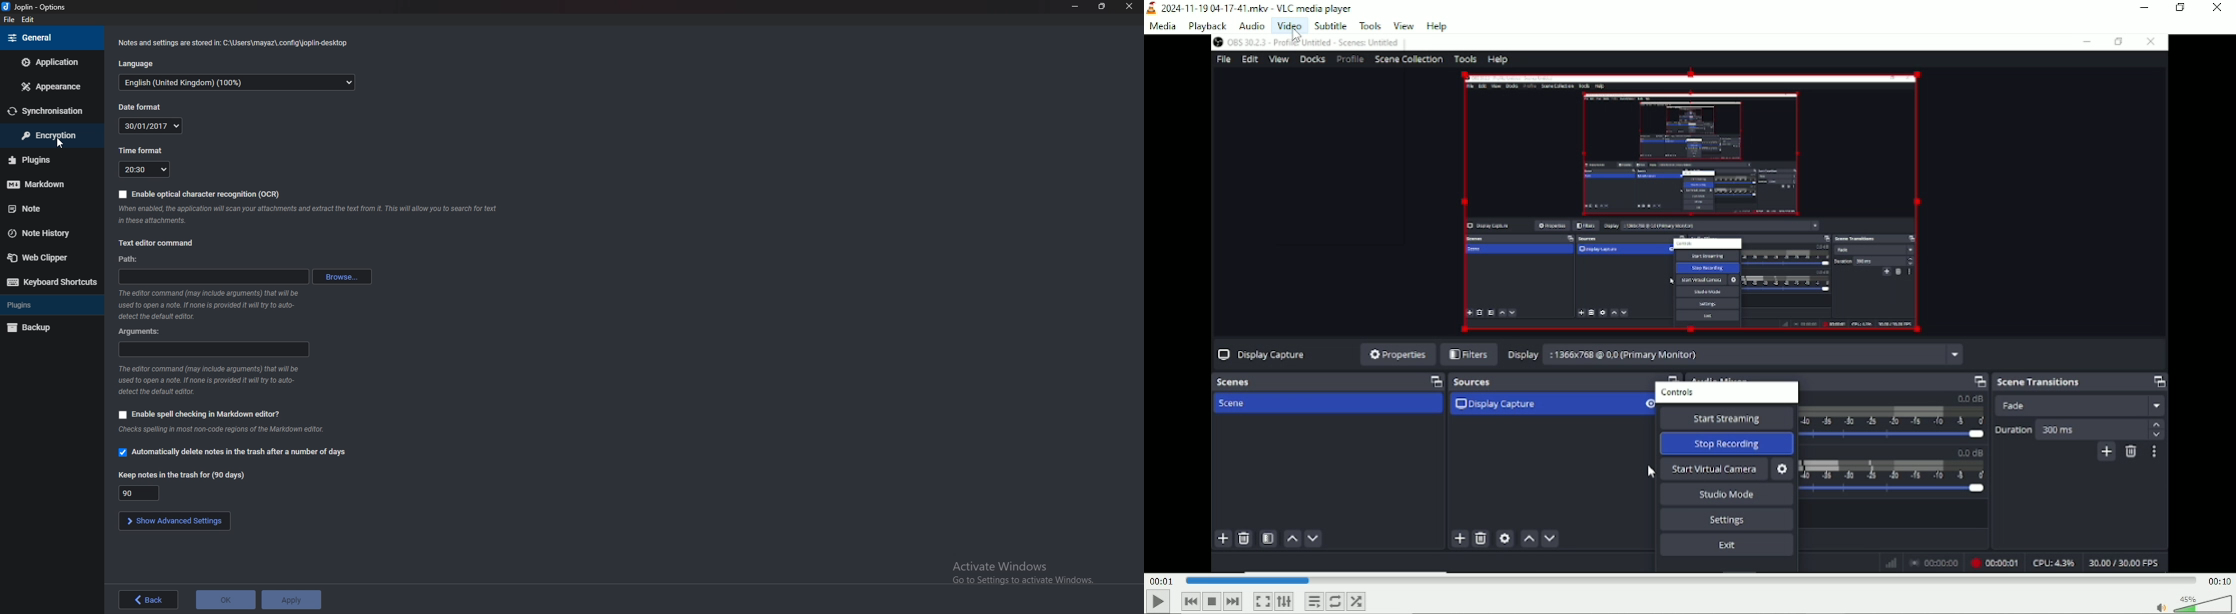  I want to click on keep notes in trash for, so click(139, 493).